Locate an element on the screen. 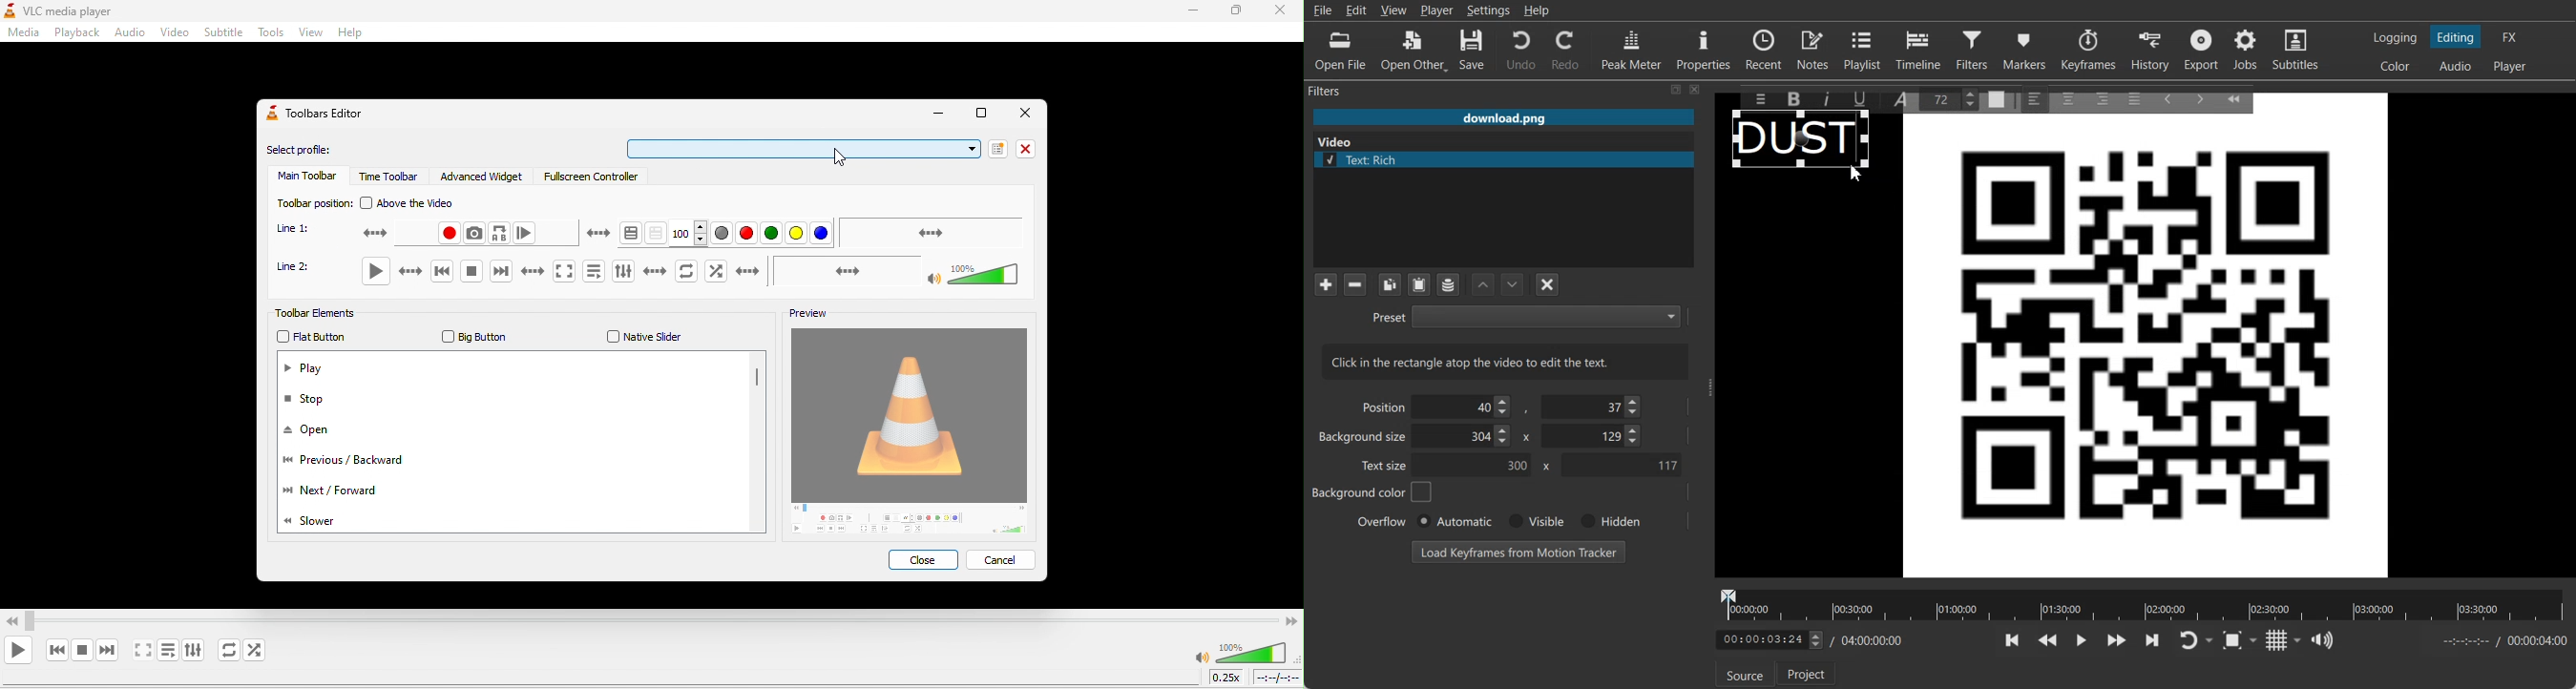 This screenshot has height=700, width=2576. play is located at coordinates (19, 650).